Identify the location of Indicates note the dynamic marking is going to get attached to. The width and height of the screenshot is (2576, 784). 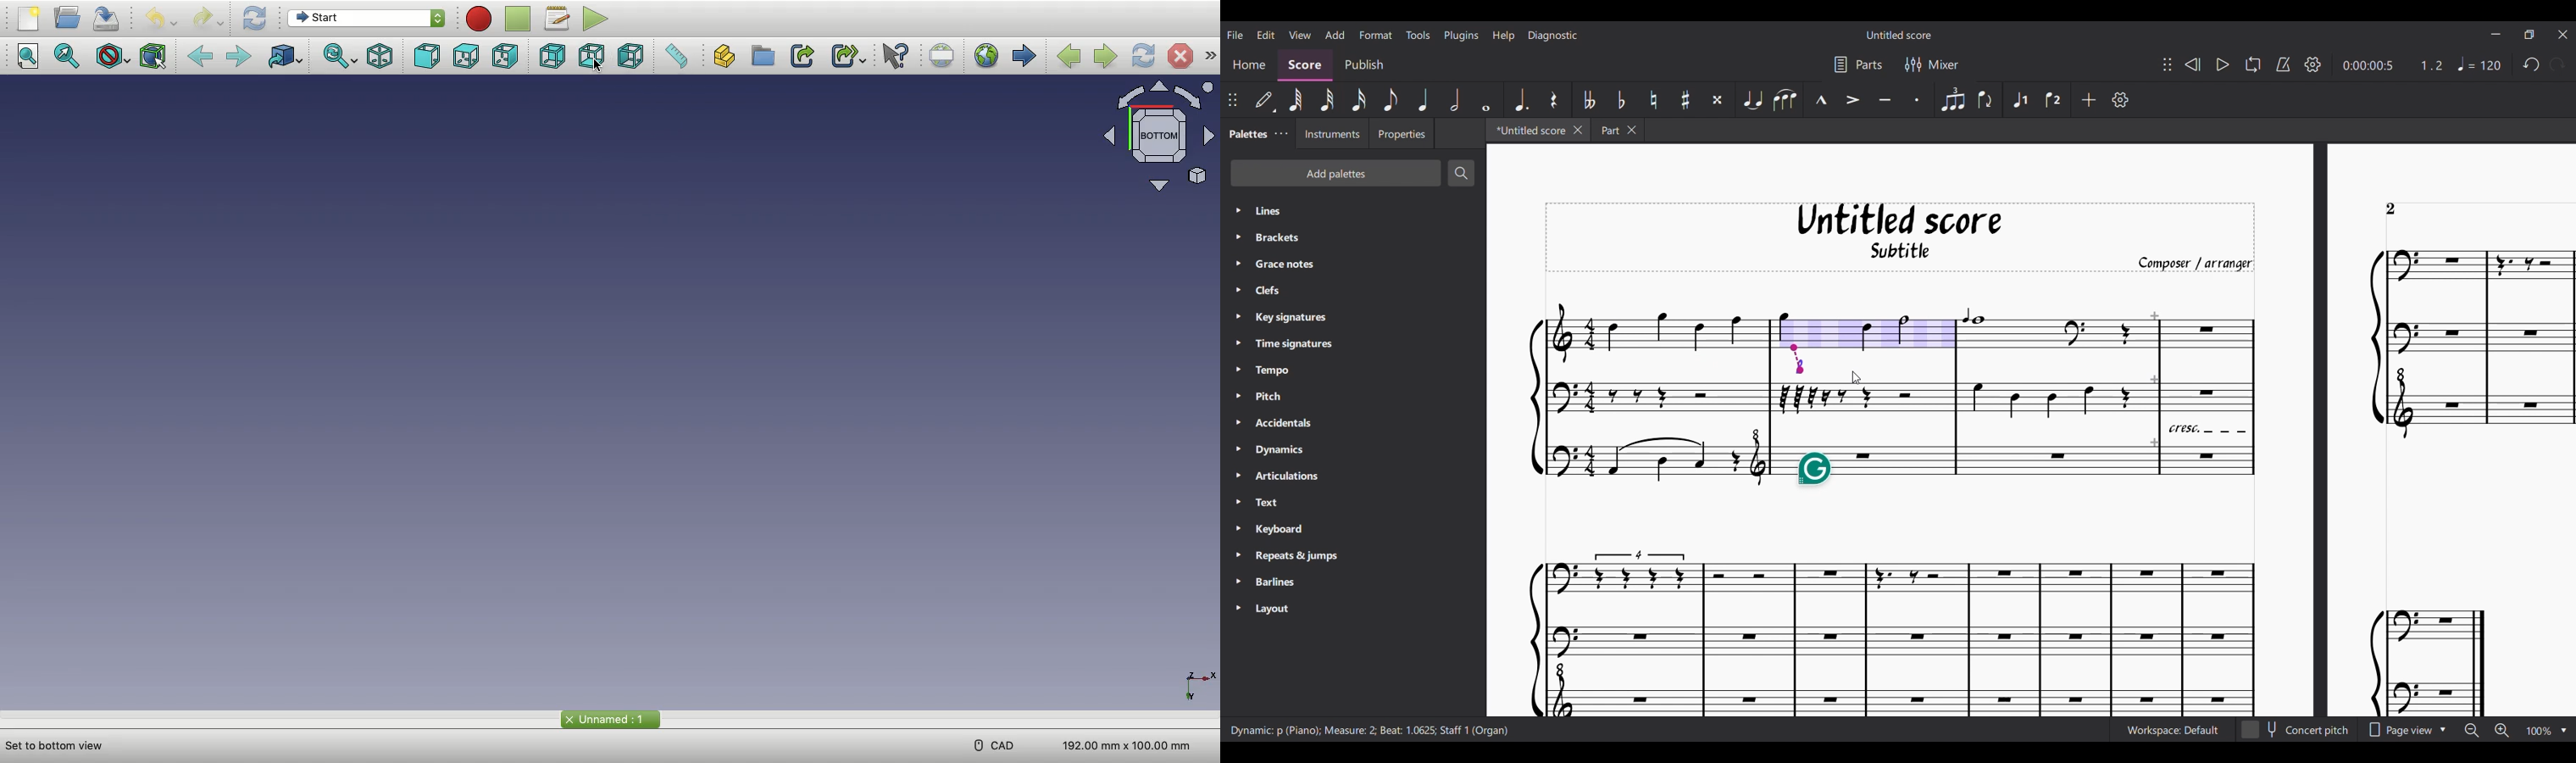
(1797, 359).